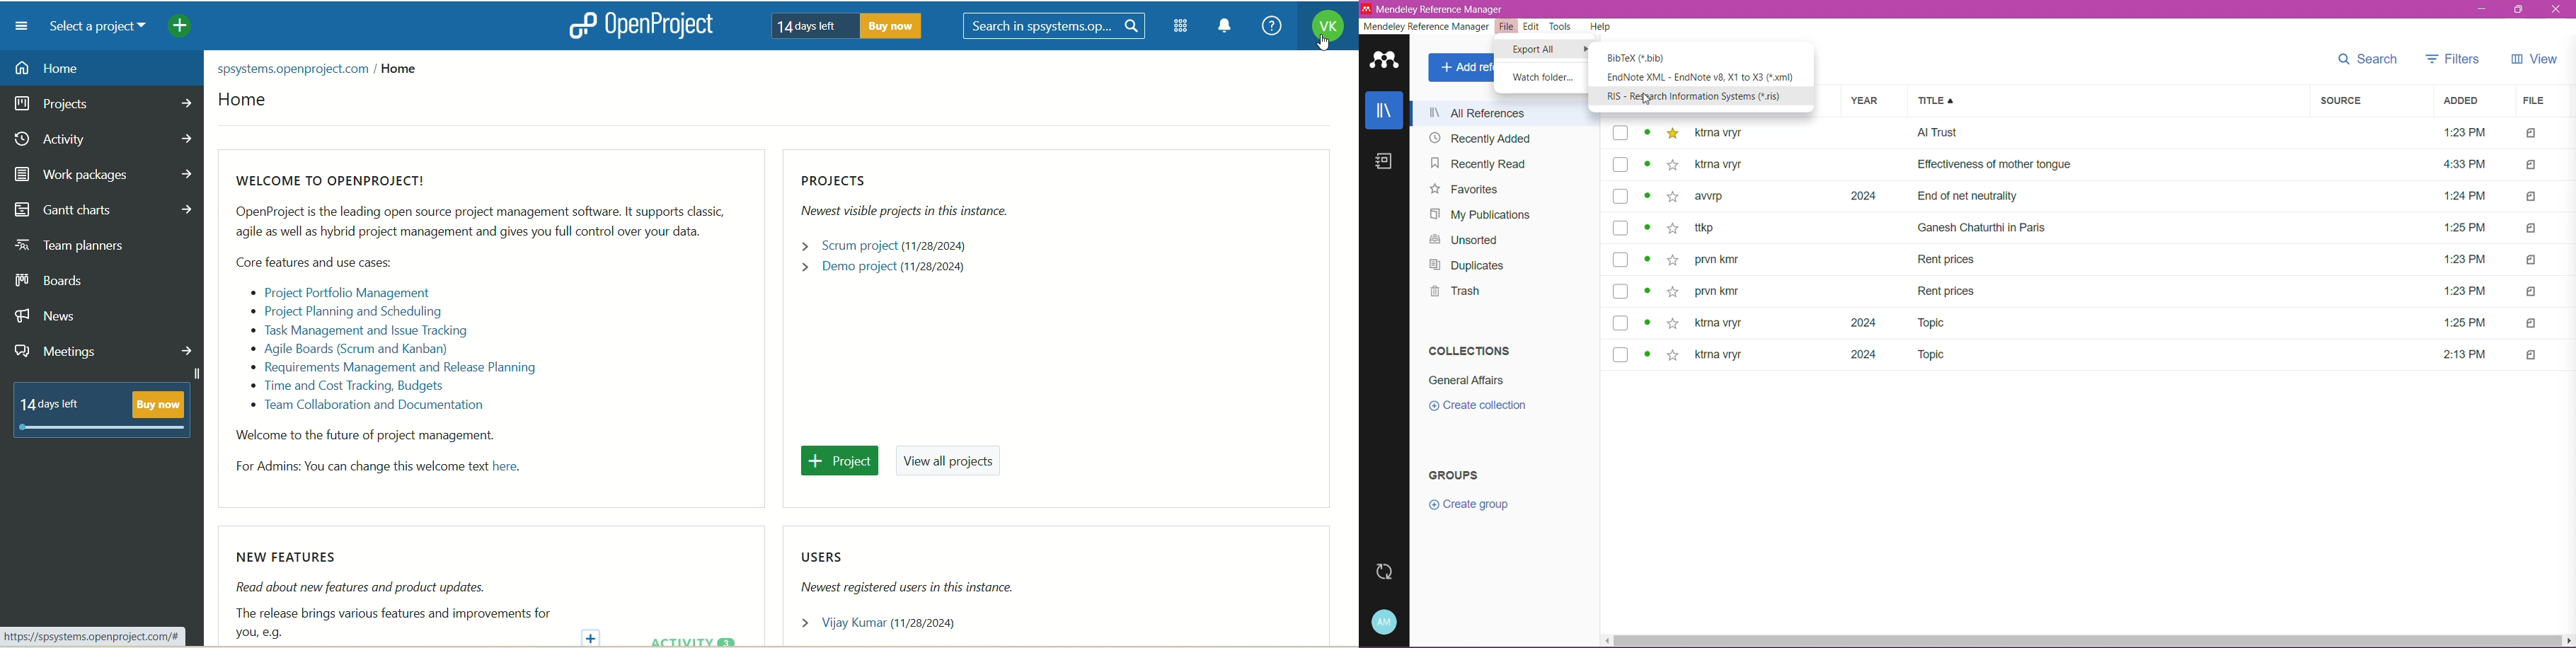  Describe the element at coordinates (2535, 60) in the screenshot. I see `View` at that location.